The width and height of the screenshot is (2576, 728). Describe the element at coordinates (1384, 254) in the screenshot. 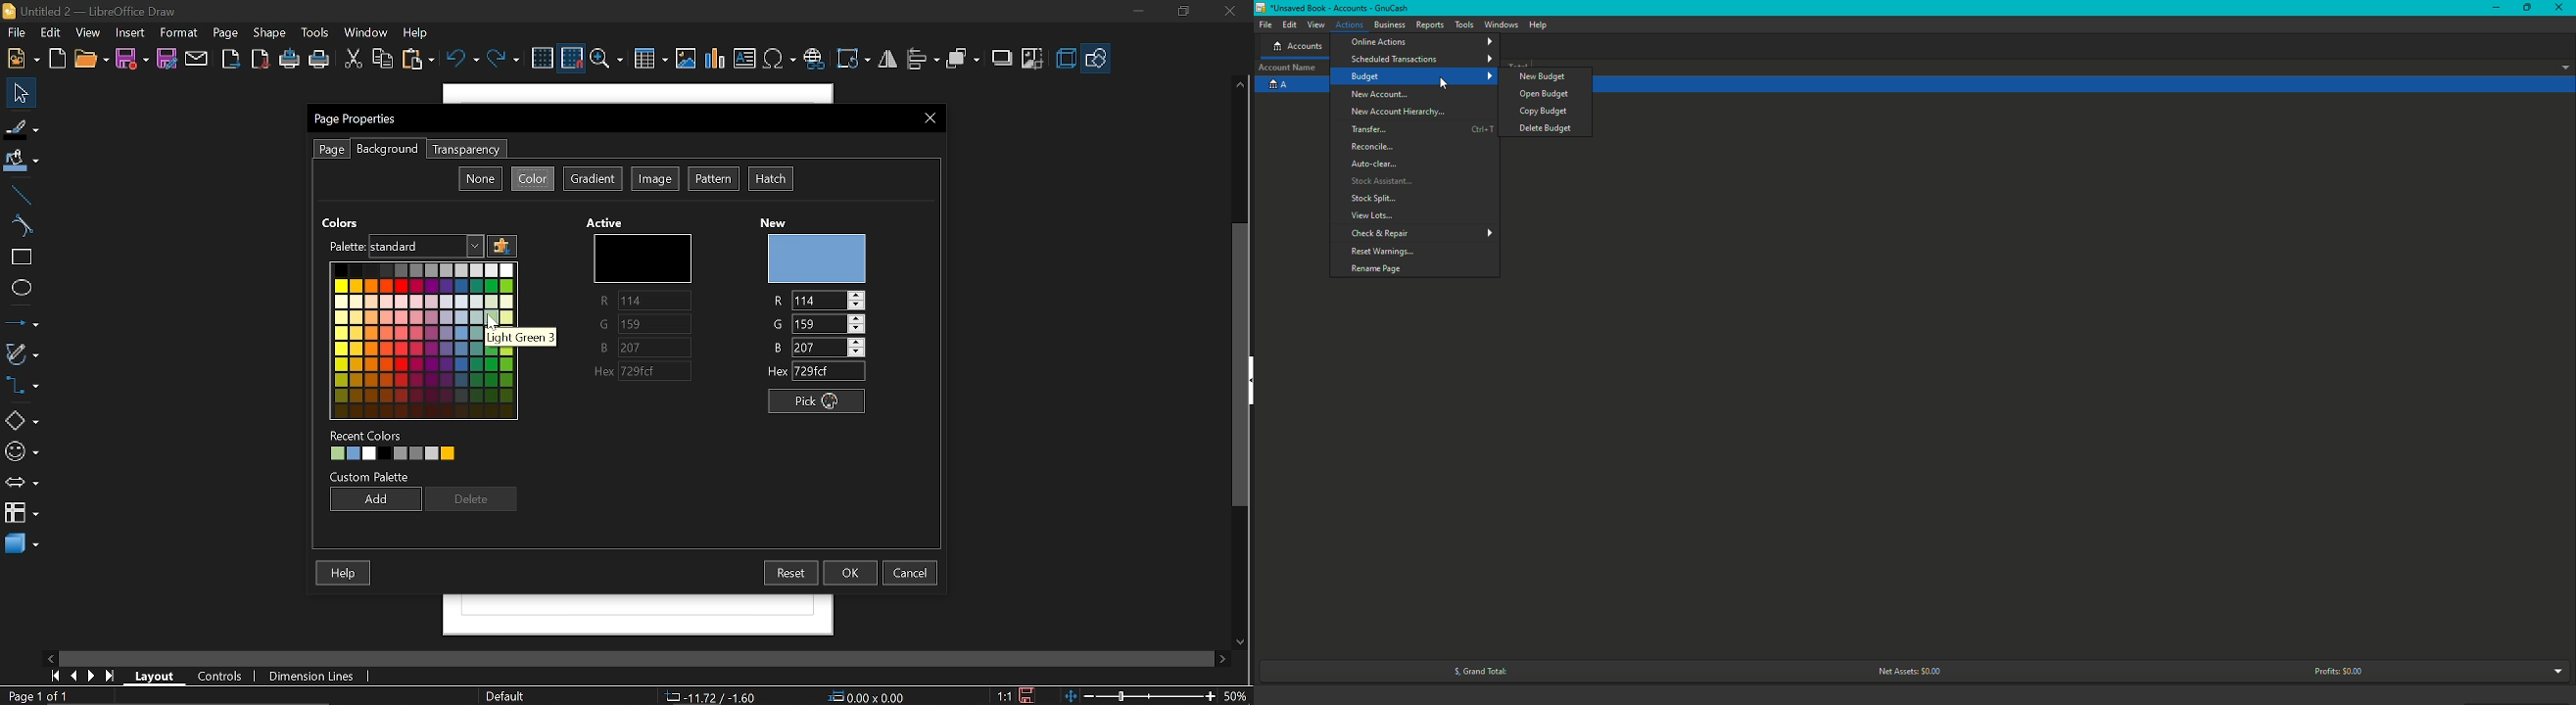

I see `Reset Warnings` at that location.